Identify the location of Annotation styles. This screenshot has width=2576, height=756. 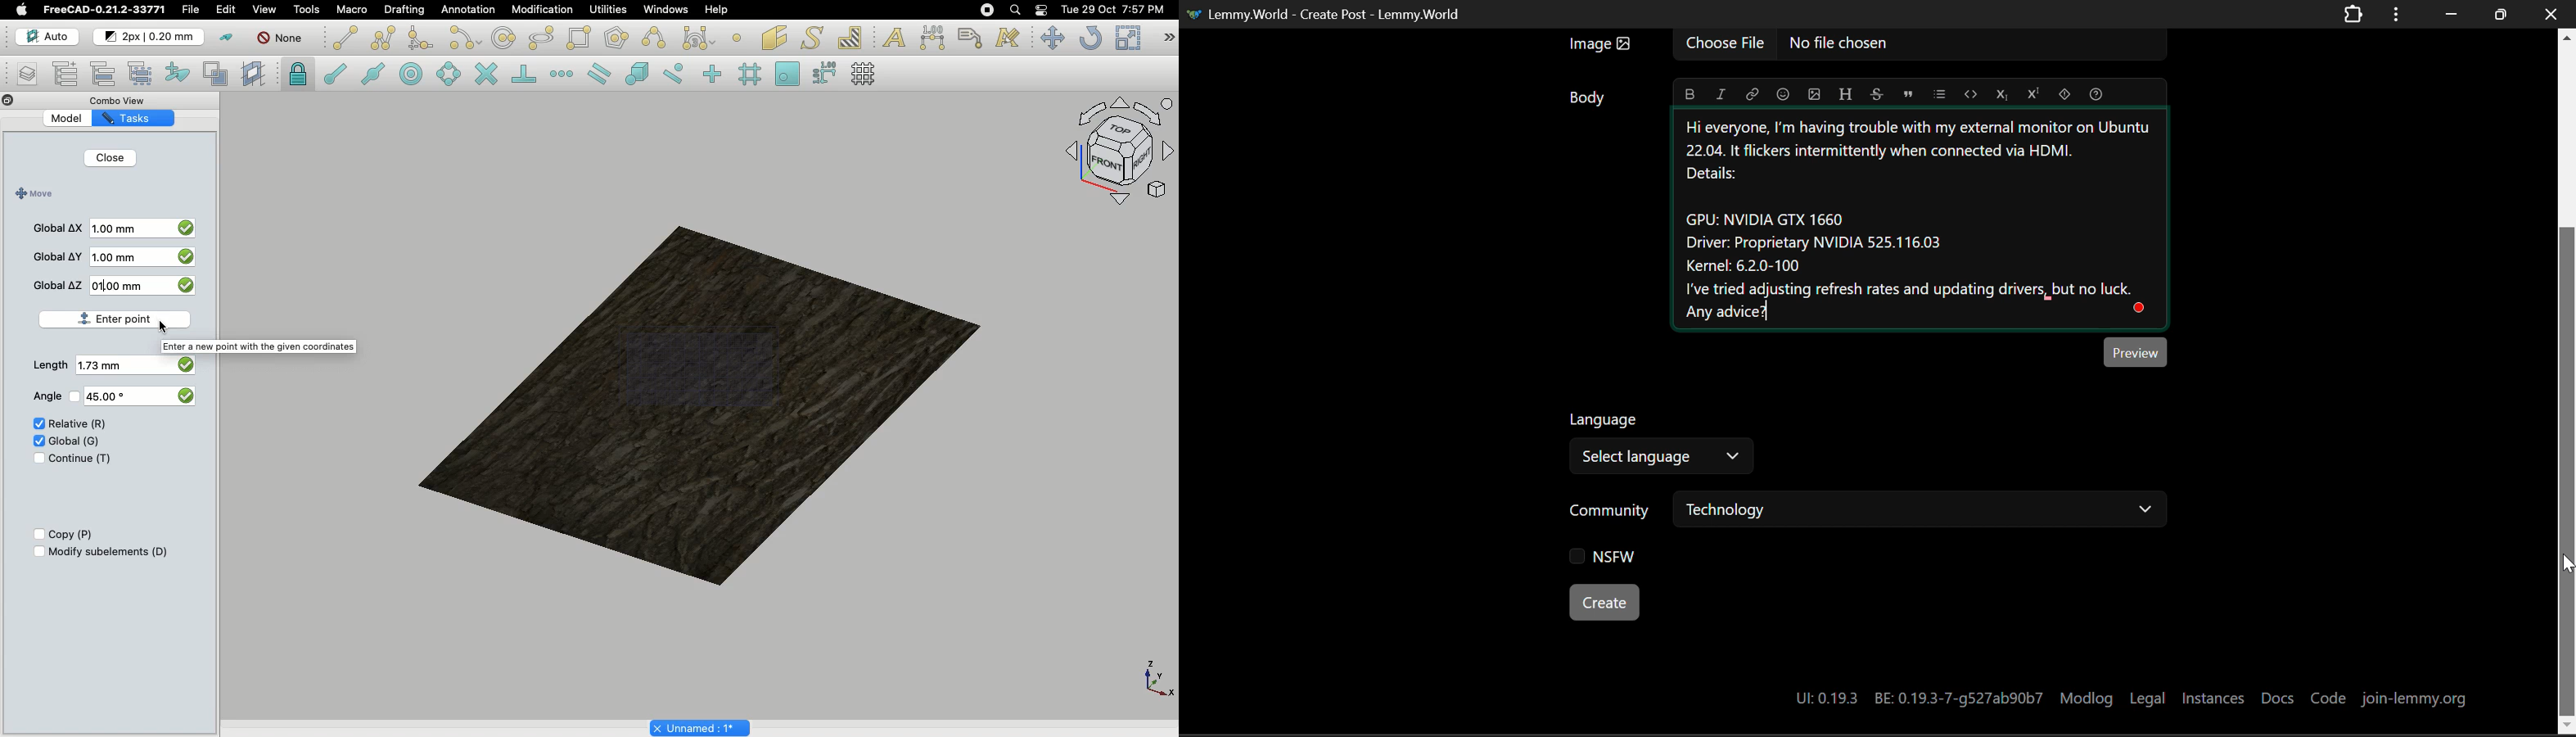
(1008, 38).